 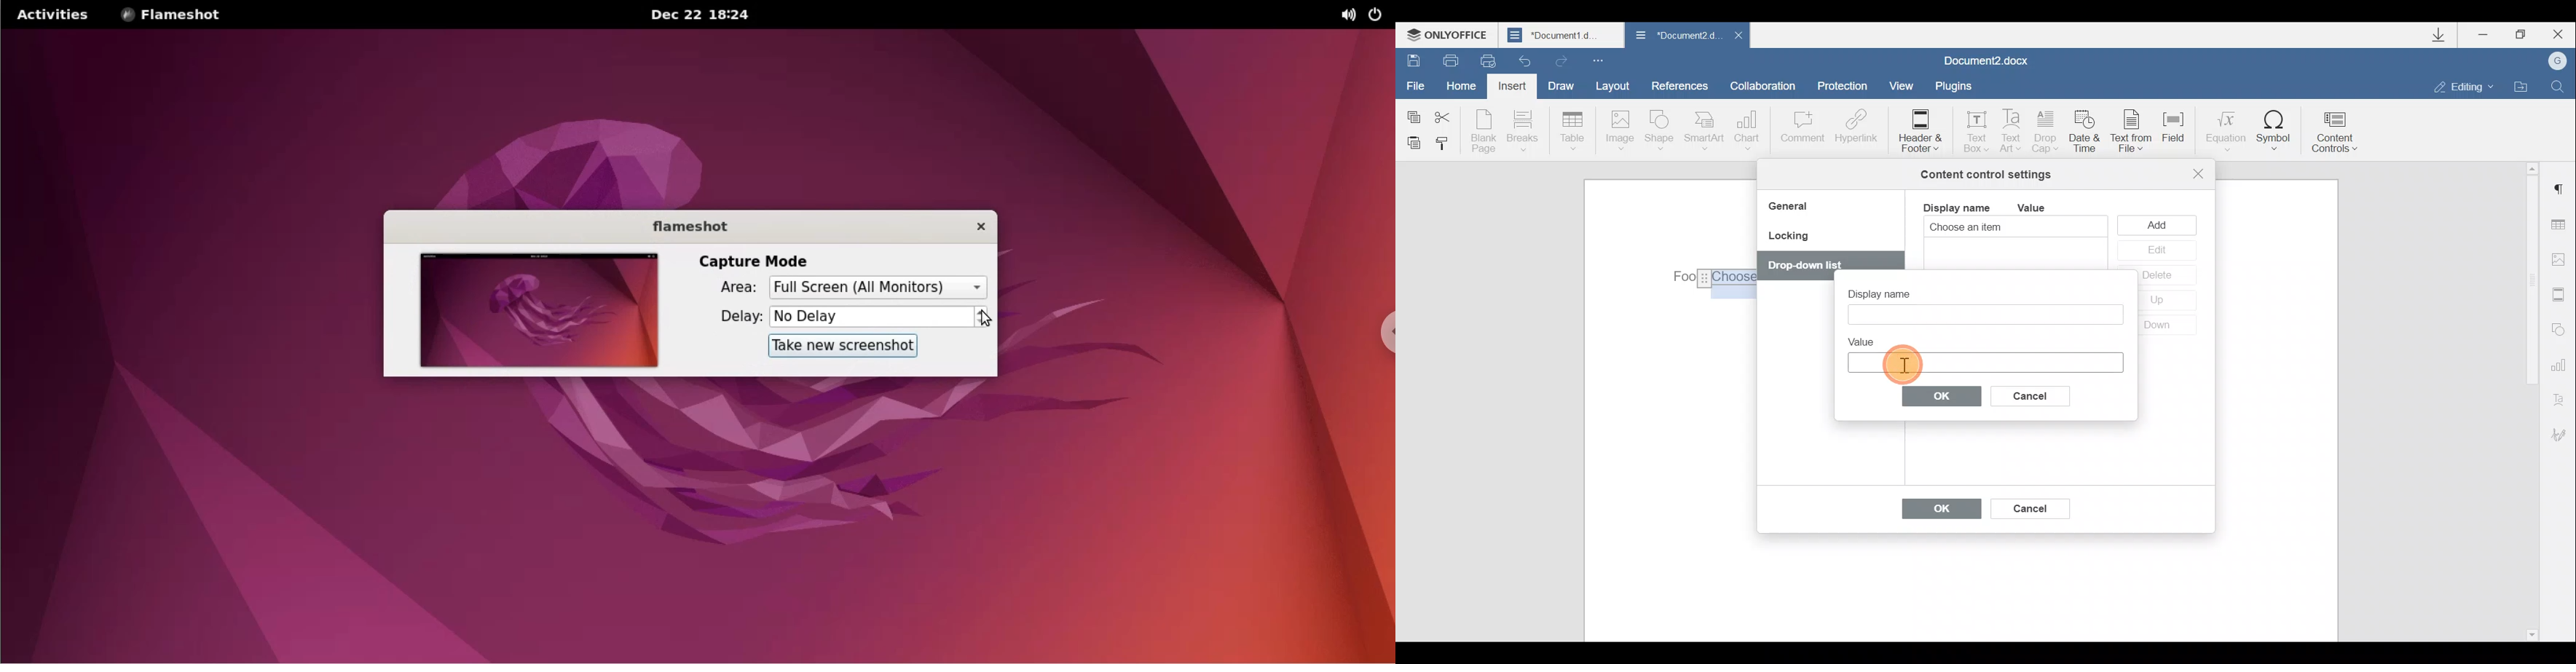 I want to click on Shapes settings, so click(x=2559, y=328).